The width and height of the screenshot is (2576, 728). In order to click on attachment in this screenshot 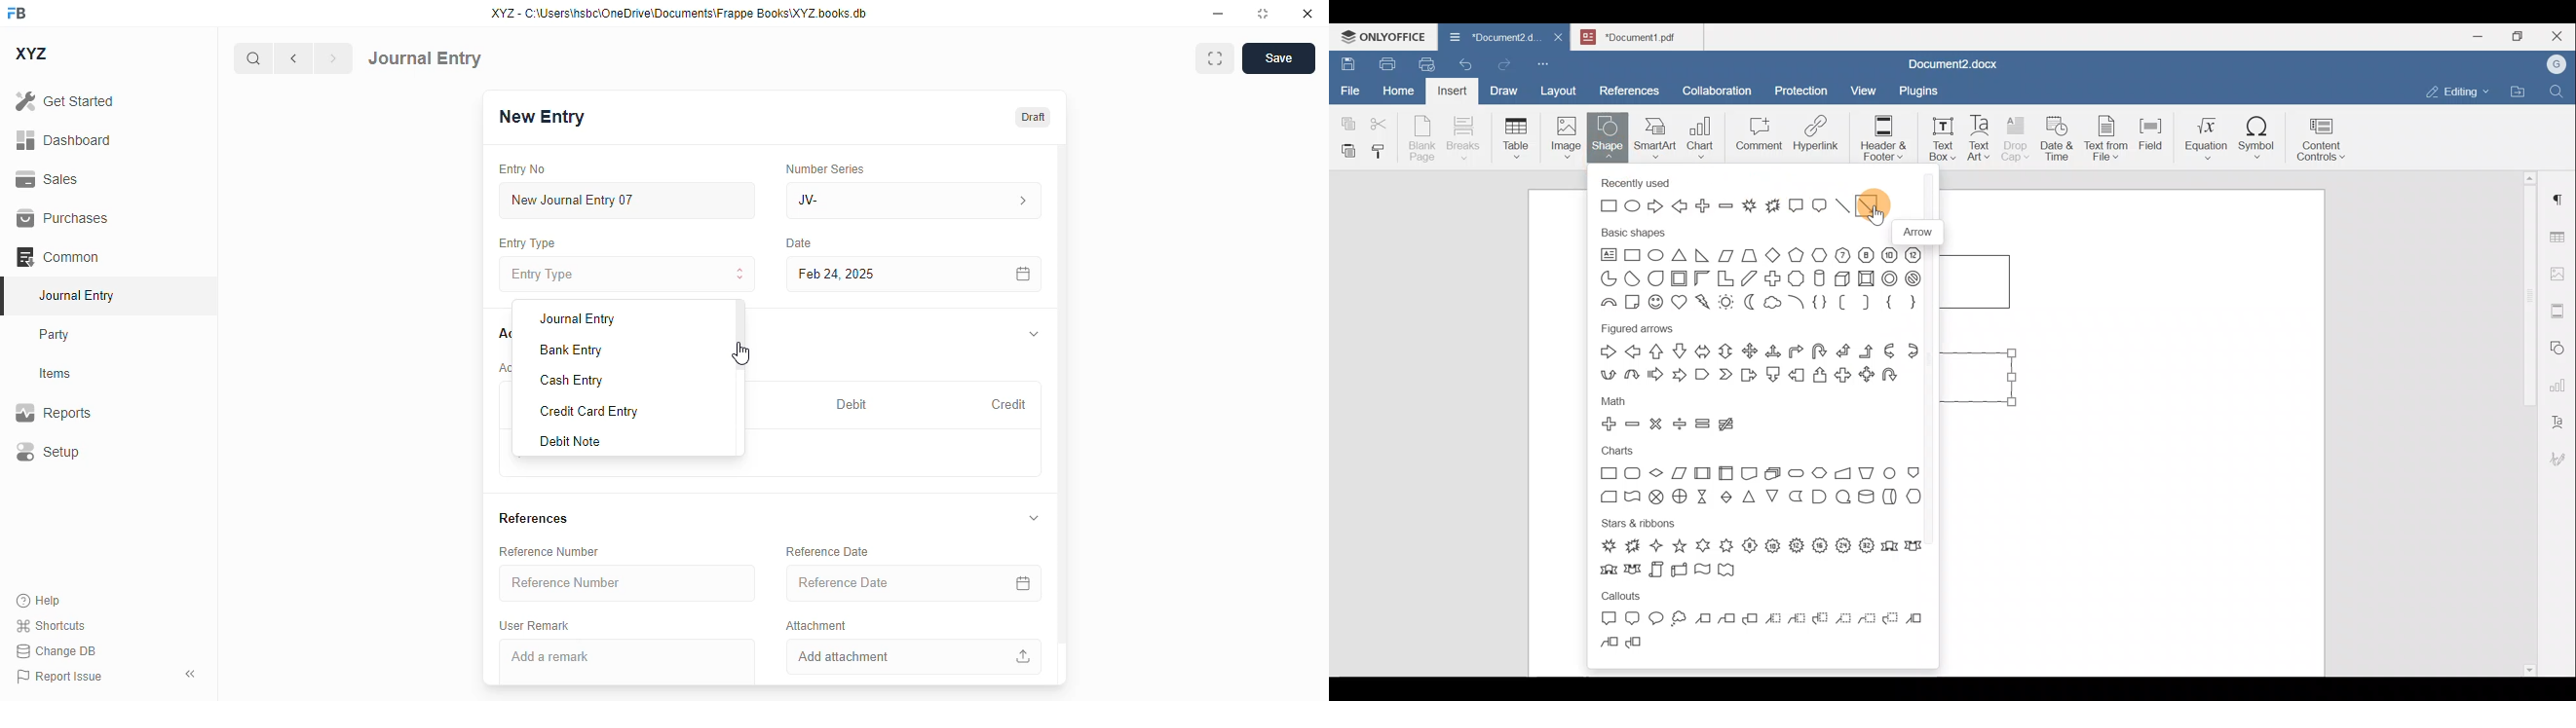, I will do `click(816, 625)`.